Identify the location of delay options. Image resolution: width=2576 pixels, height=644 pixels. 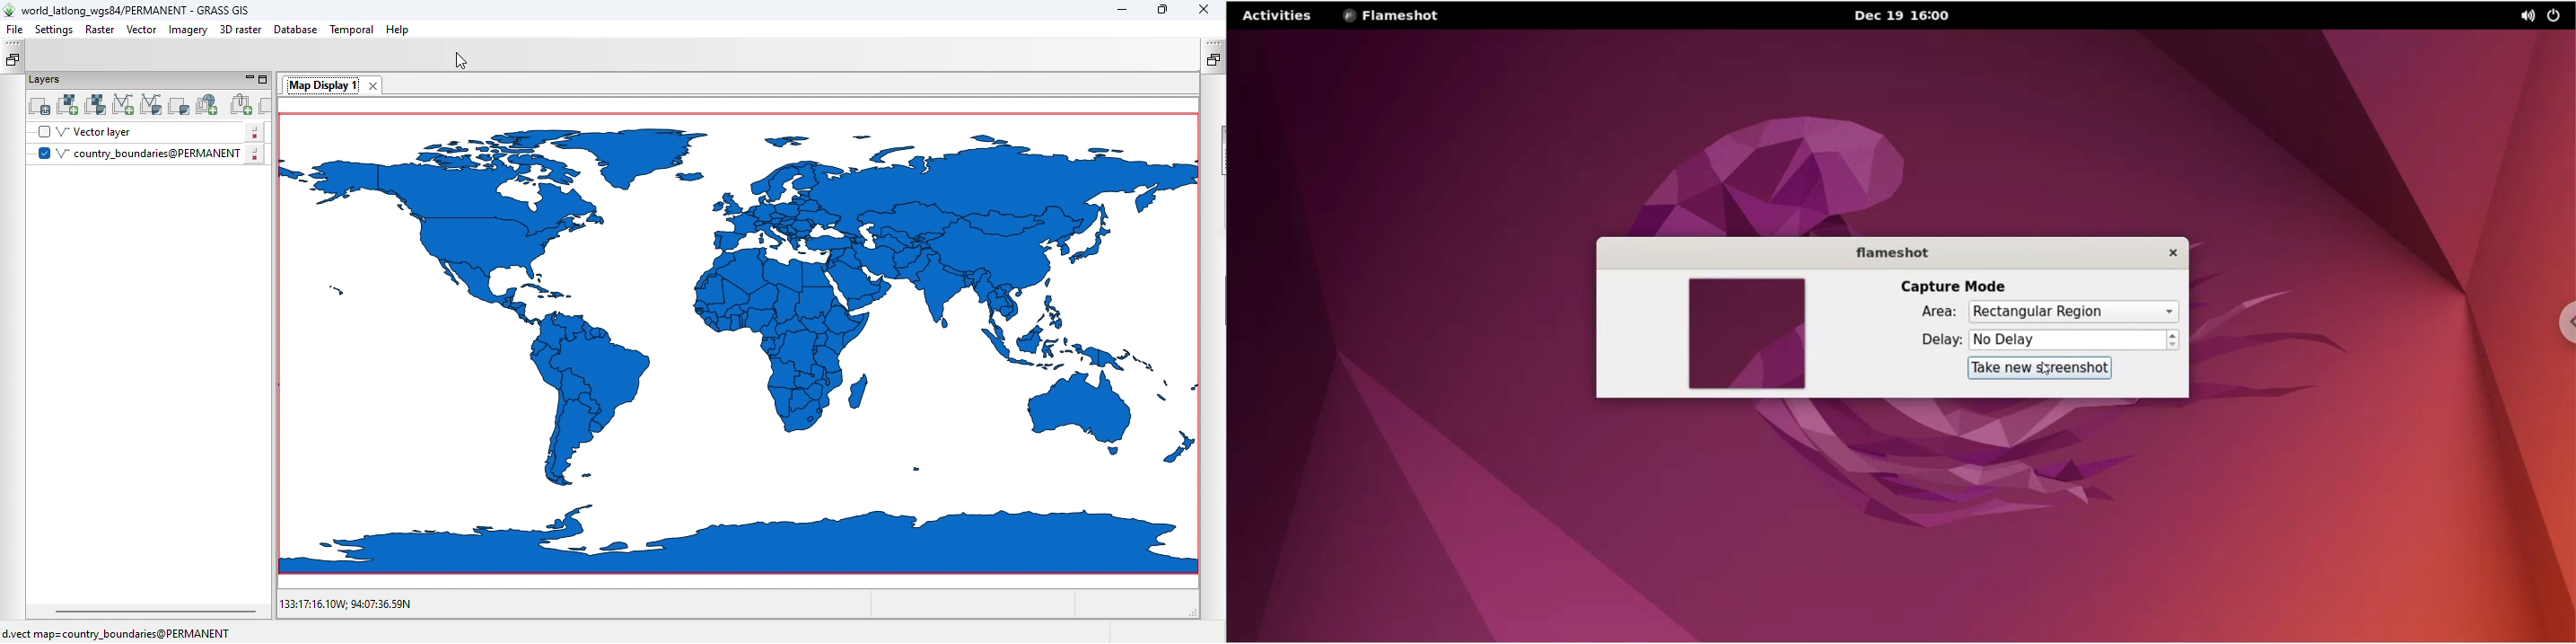
(2068, 340).